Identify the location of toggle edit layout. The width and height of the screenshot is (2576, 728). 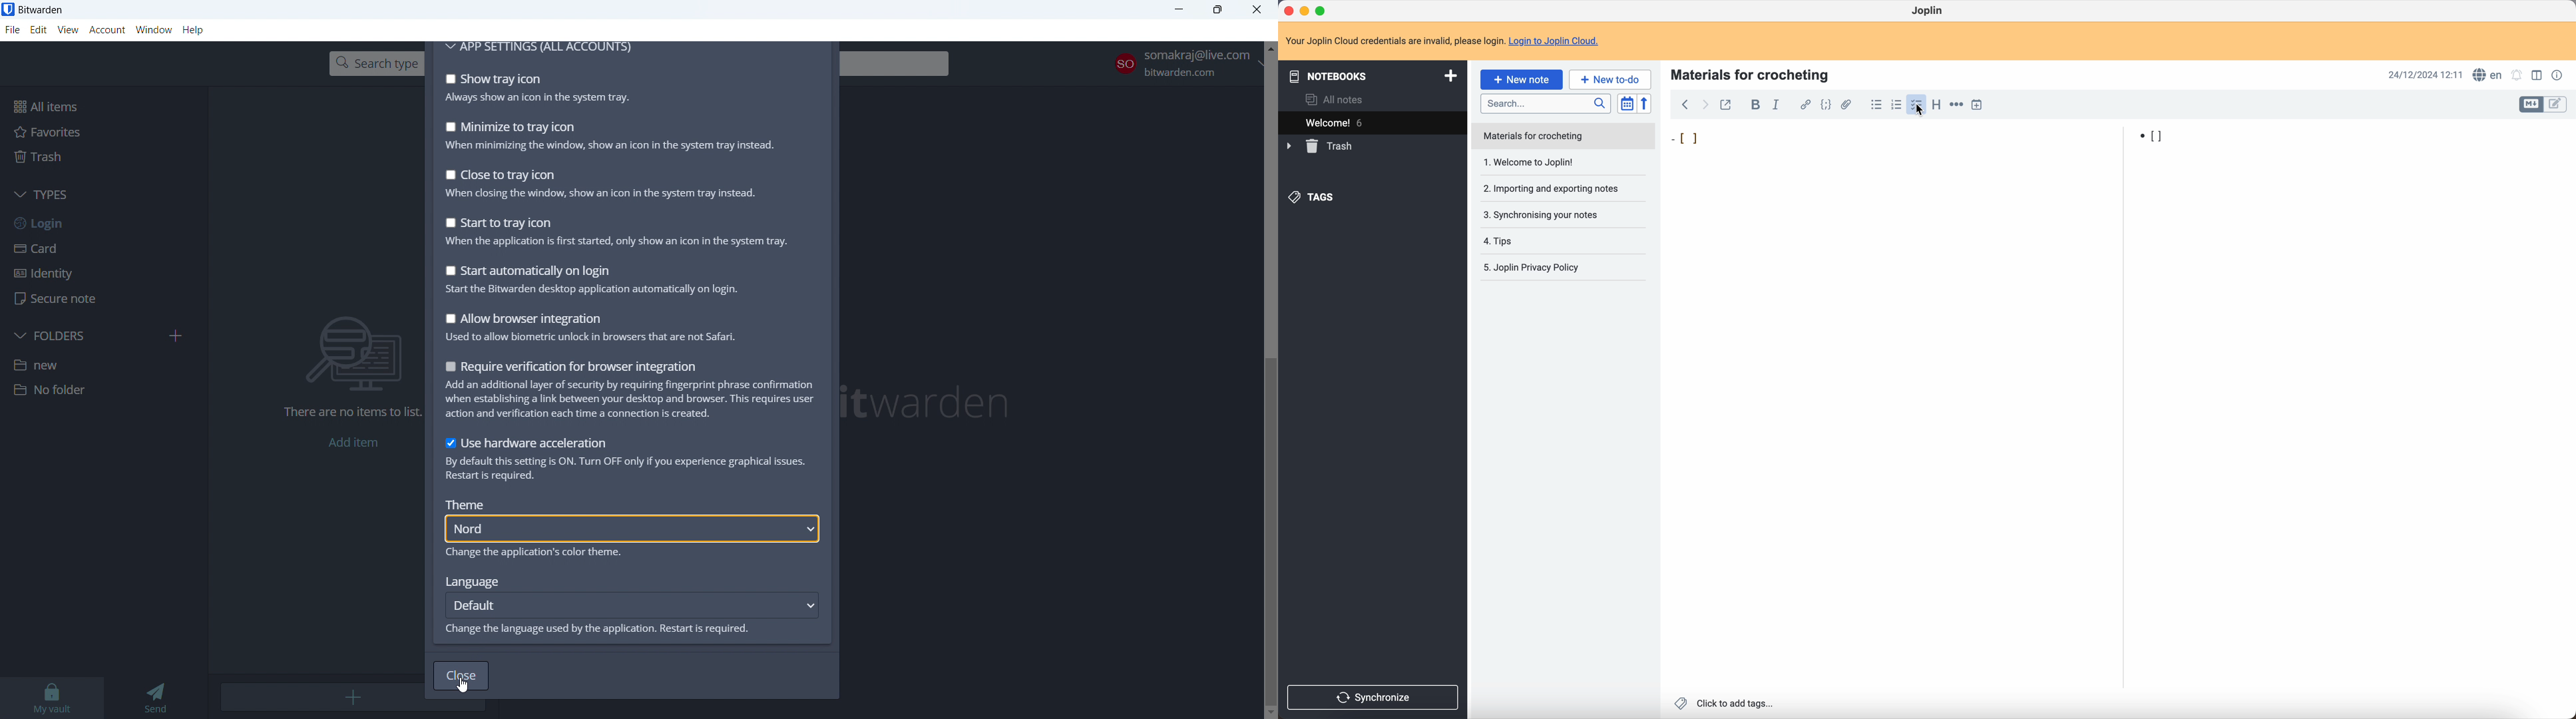
(2531, 105).